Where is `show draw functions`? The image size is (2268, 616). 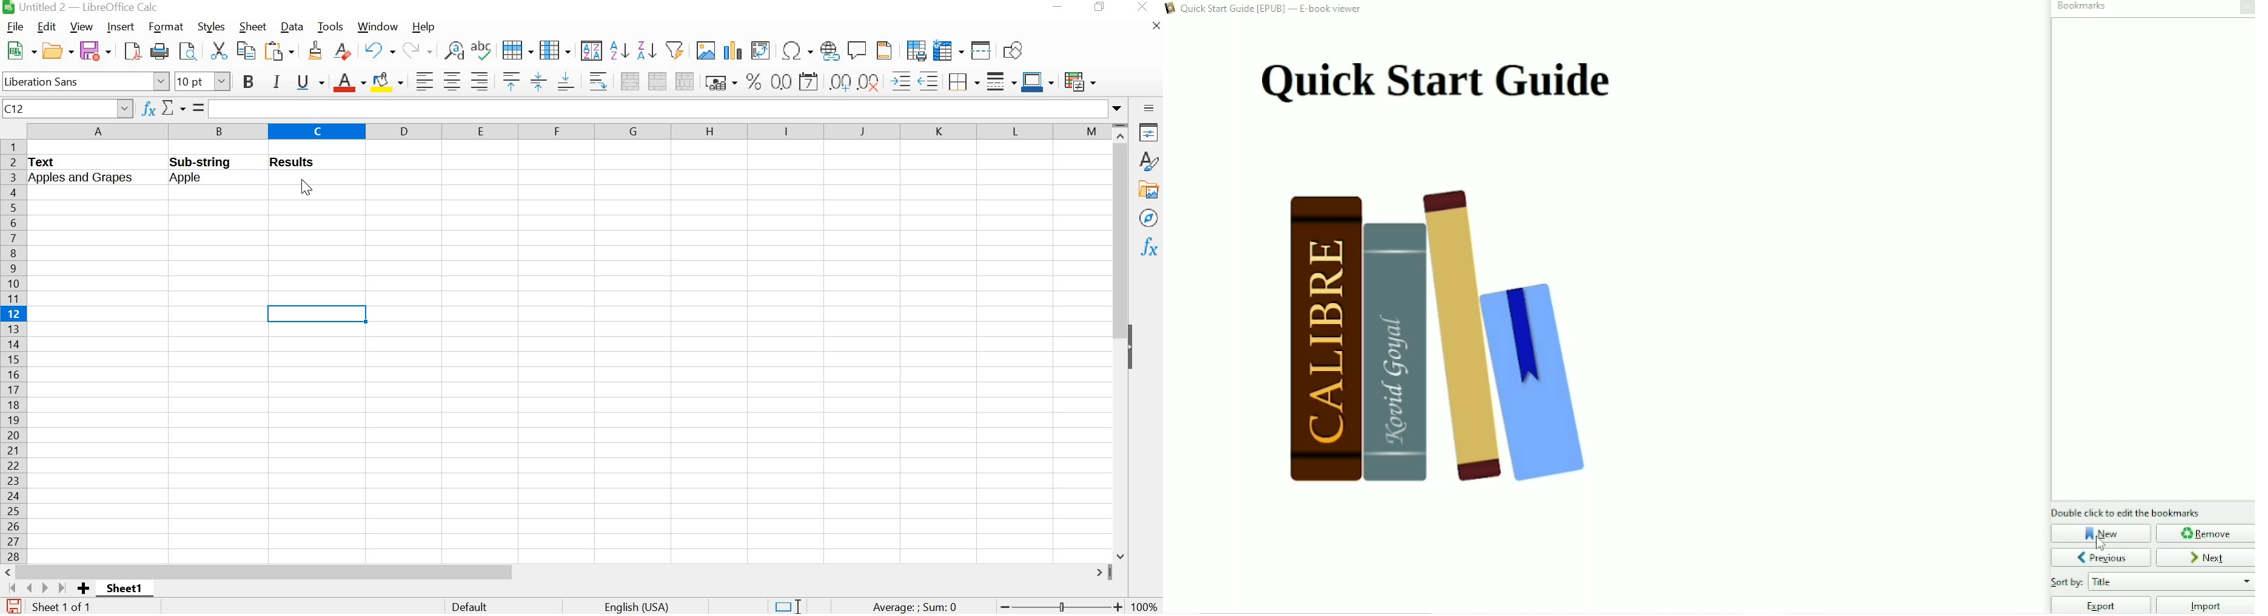
show draw functions is located at coordinates (1015, 50).